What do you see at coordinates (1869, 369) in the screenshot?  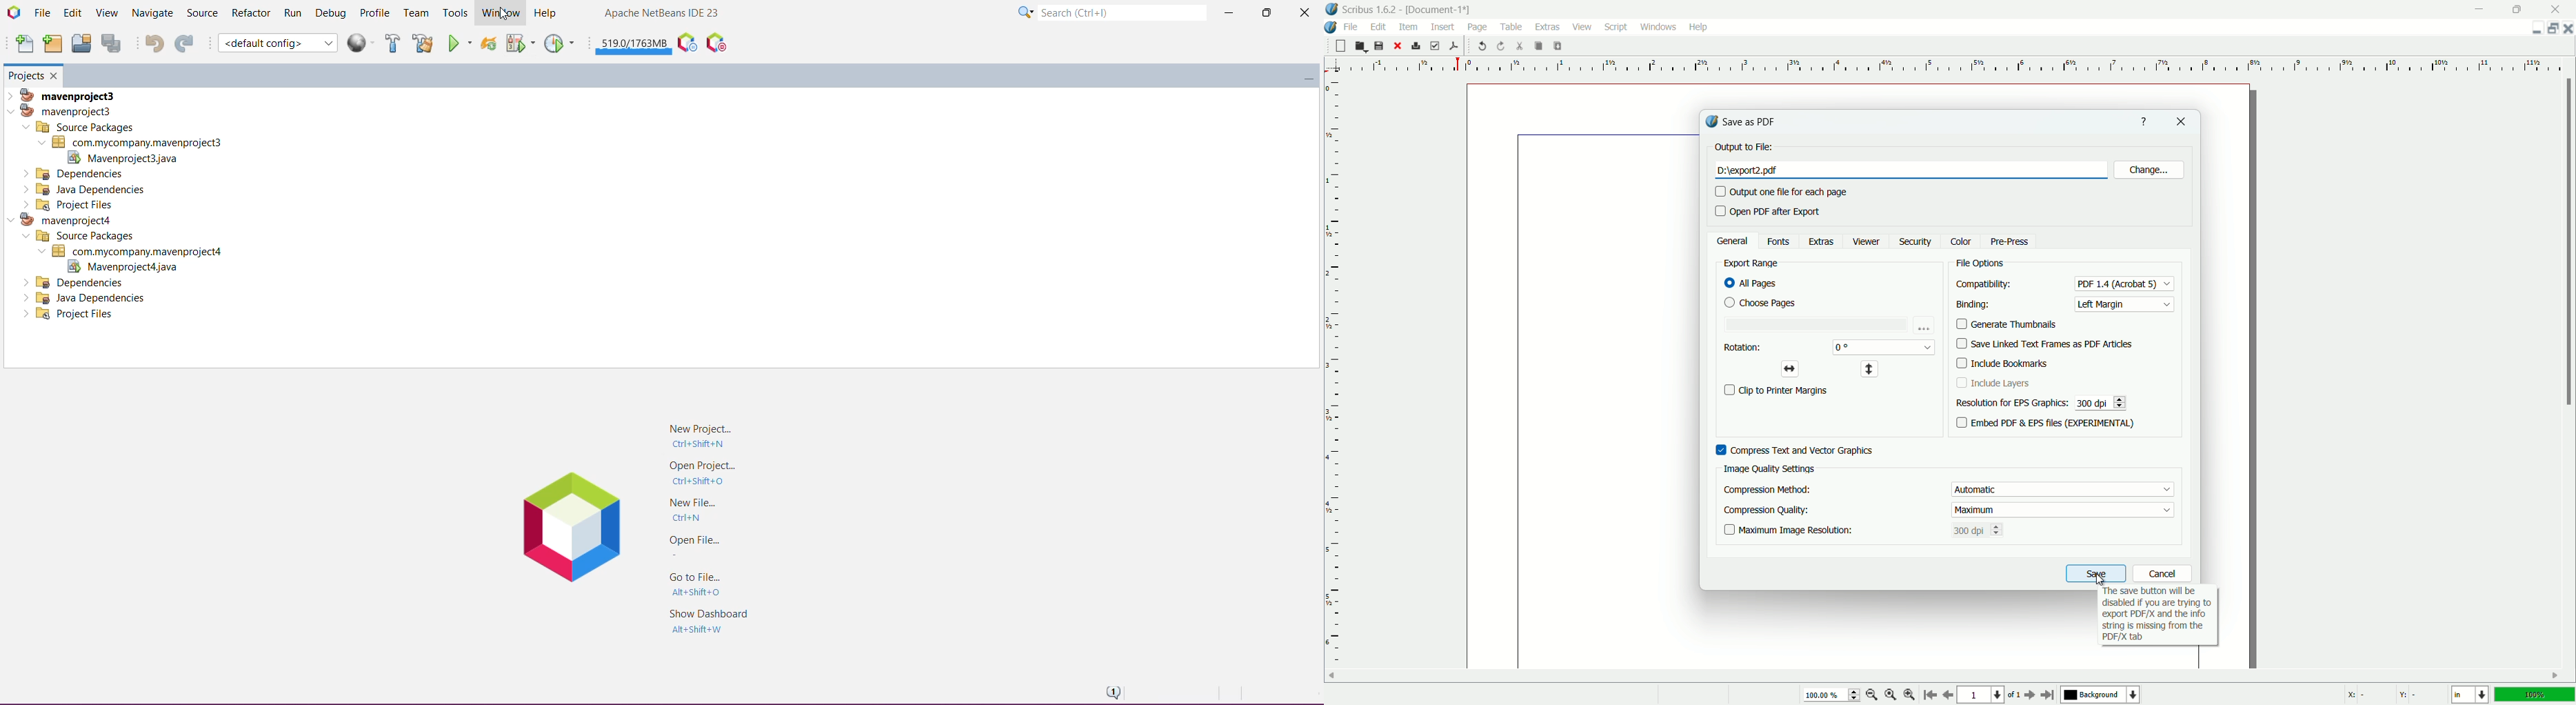 I see `vertical` at bounding box center [1869, 369].